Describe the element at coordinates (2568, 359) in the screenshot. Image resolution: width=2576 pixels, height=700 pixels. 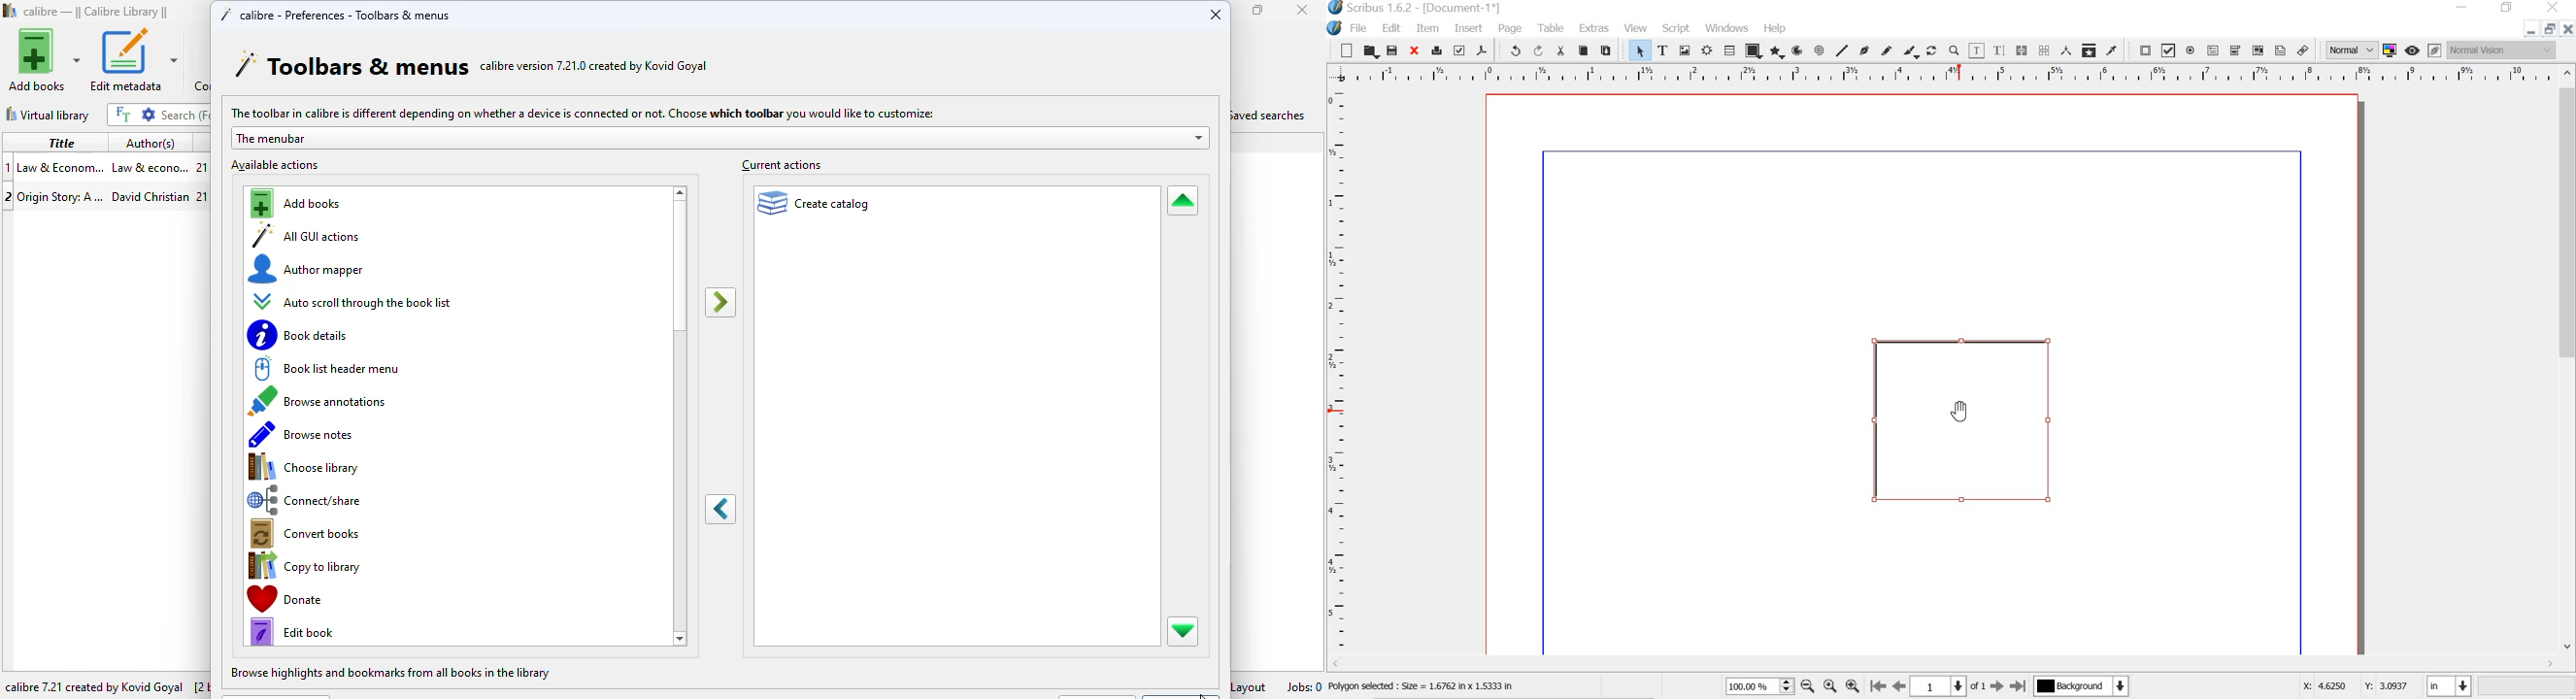
I see `scrollbar` at that location.